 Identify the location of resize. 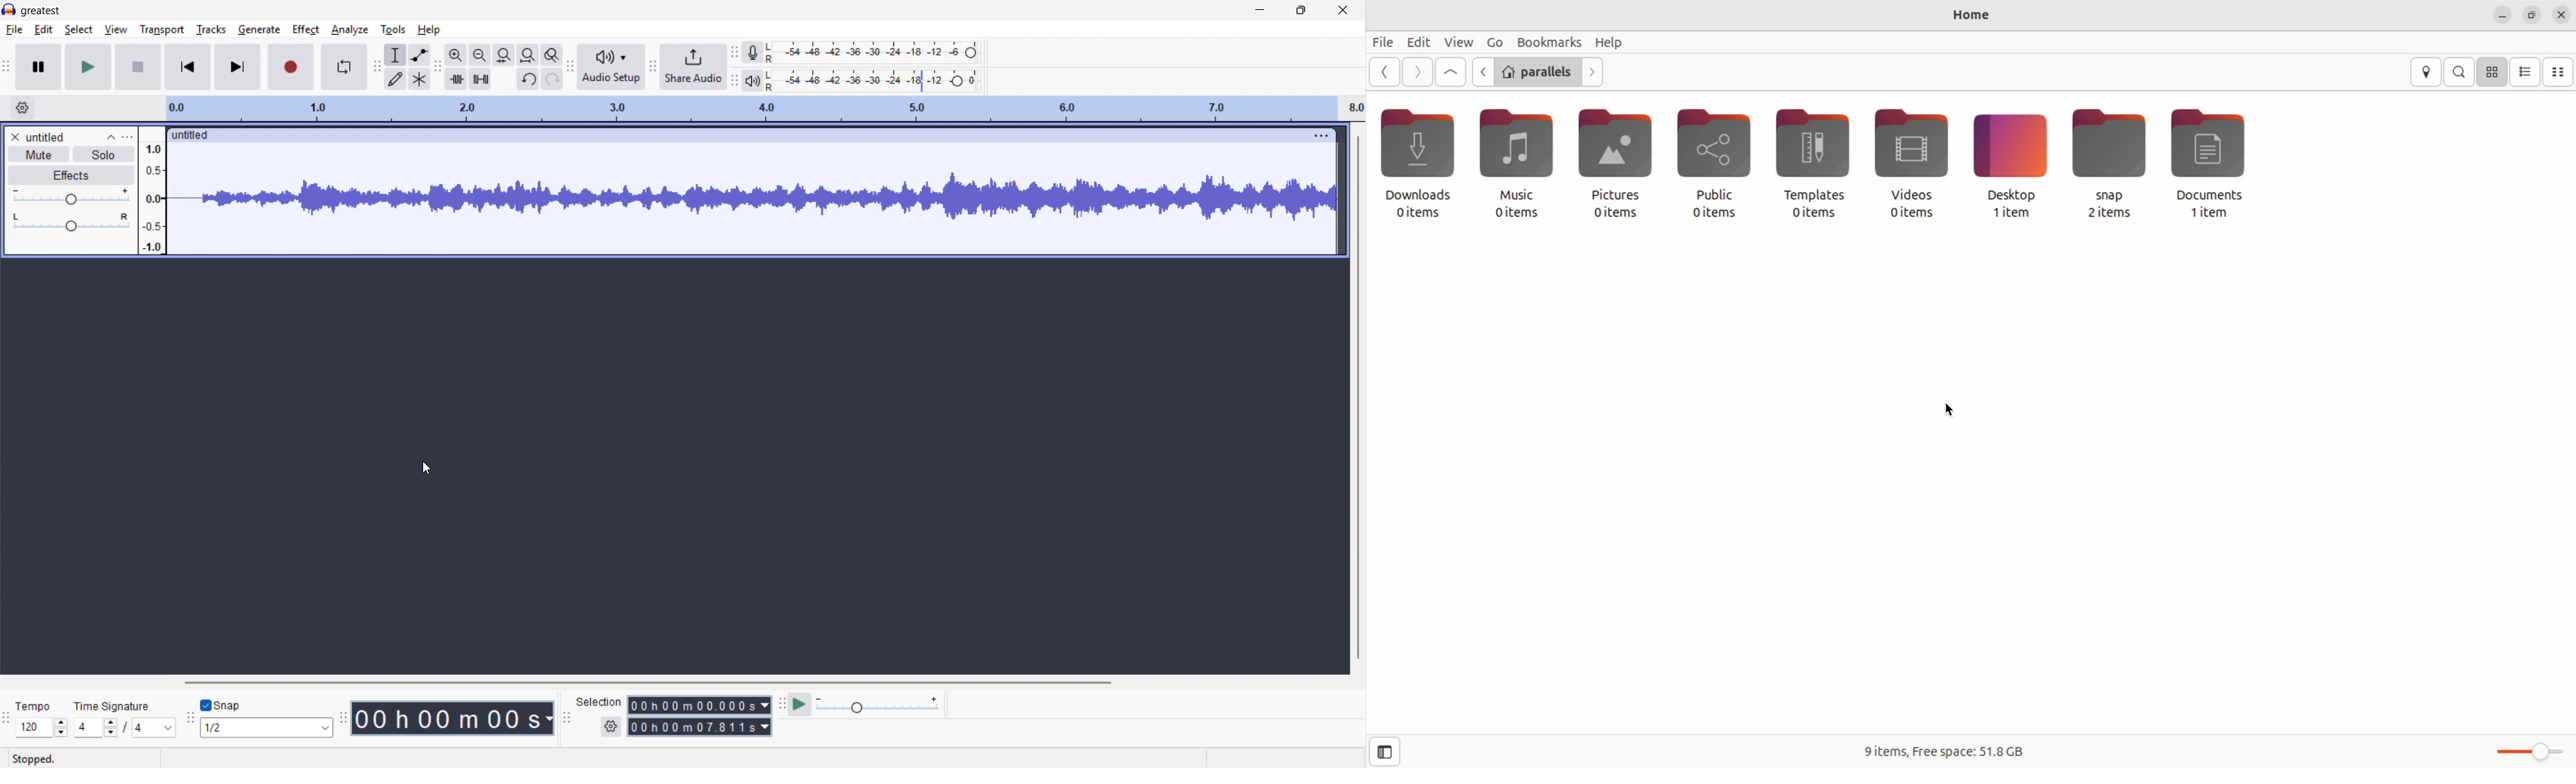
(2533, 15).